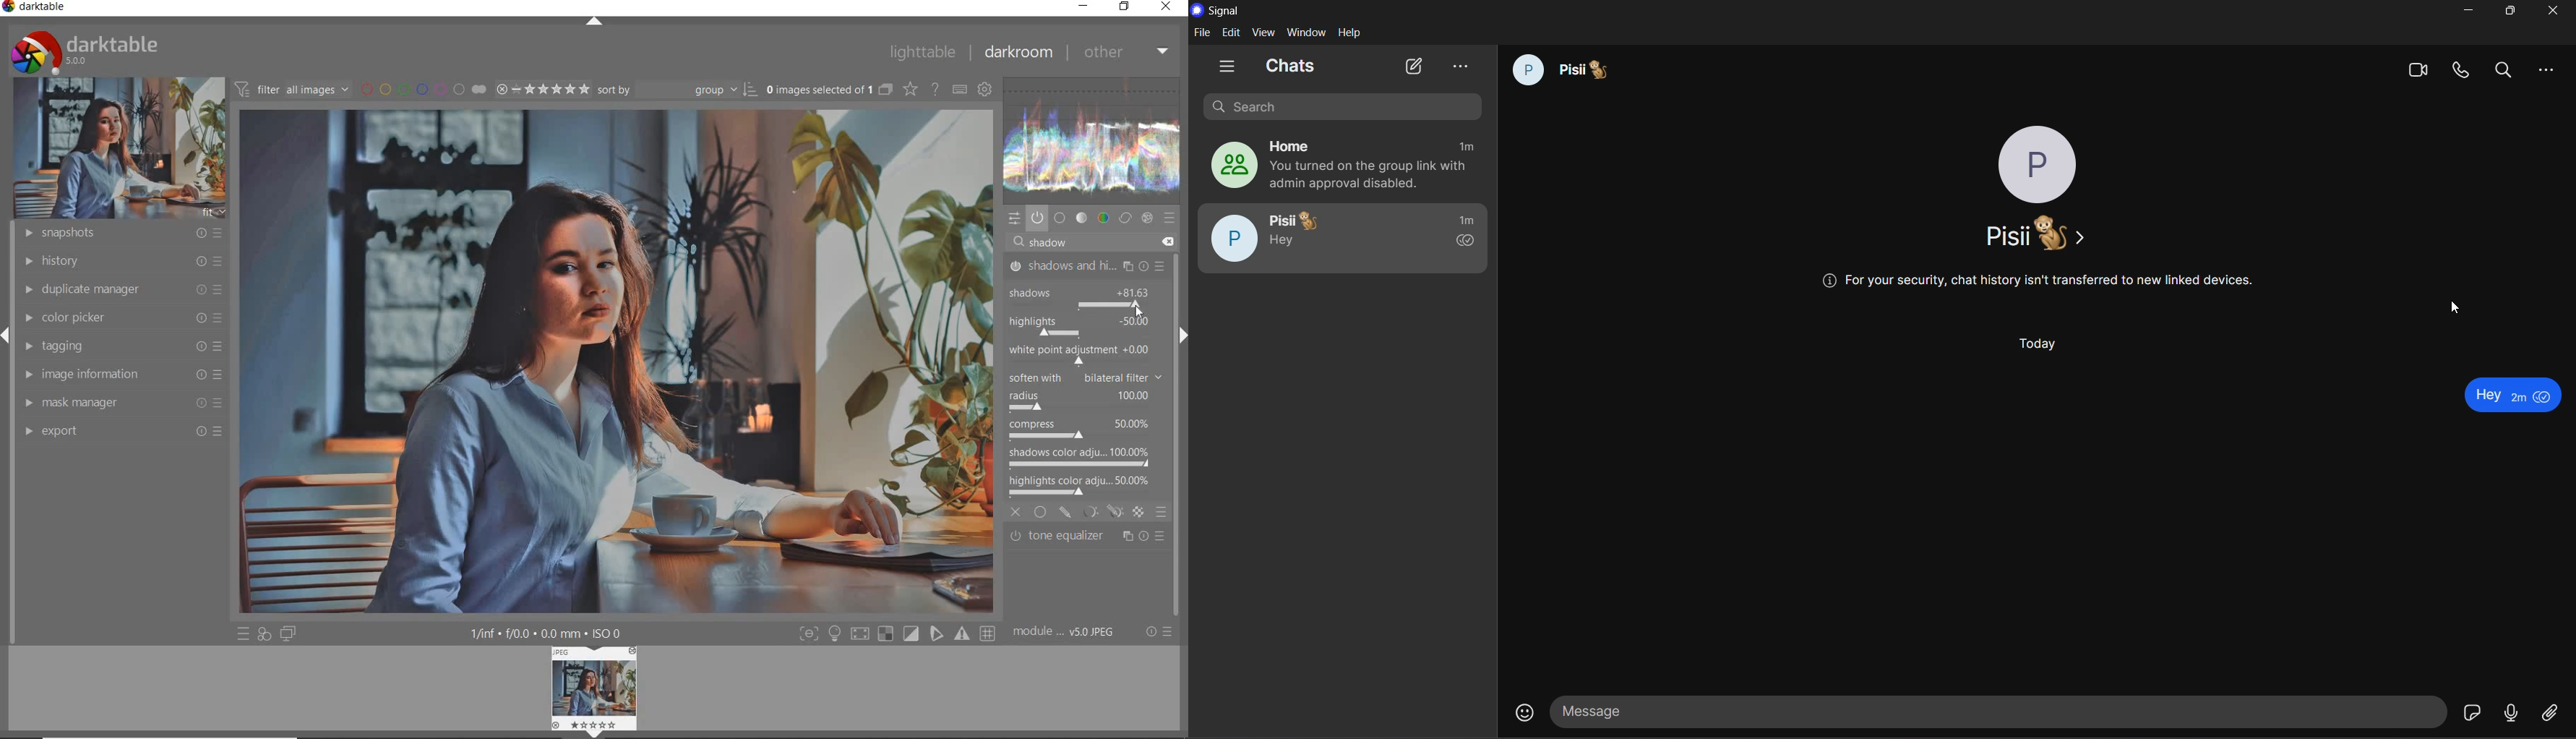 Image resolution: width=2576 pixels, height=756 pixels. What do you see at coordinates (1080, 456) in the screenshot?
I see `shadows color adjustment` at bounding box center [1080, 456].